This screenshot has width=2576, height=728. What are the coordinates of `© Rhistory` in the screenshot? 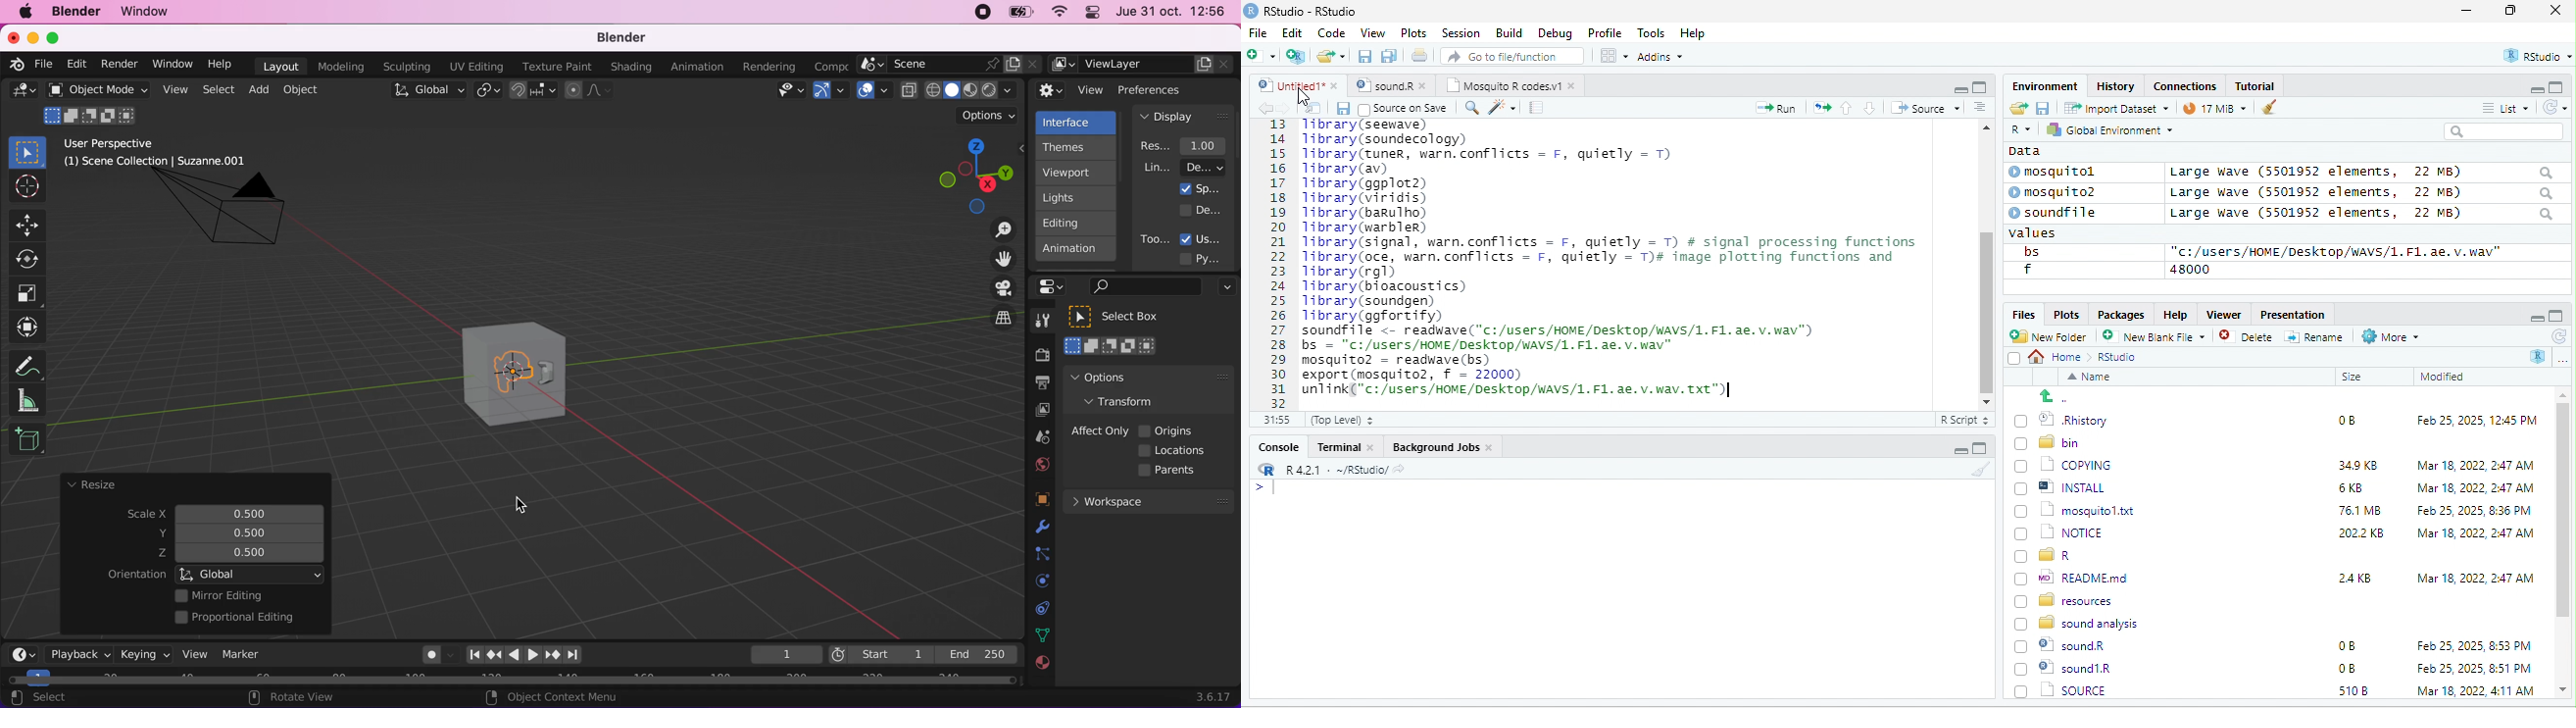 It's located at (2062, 418).